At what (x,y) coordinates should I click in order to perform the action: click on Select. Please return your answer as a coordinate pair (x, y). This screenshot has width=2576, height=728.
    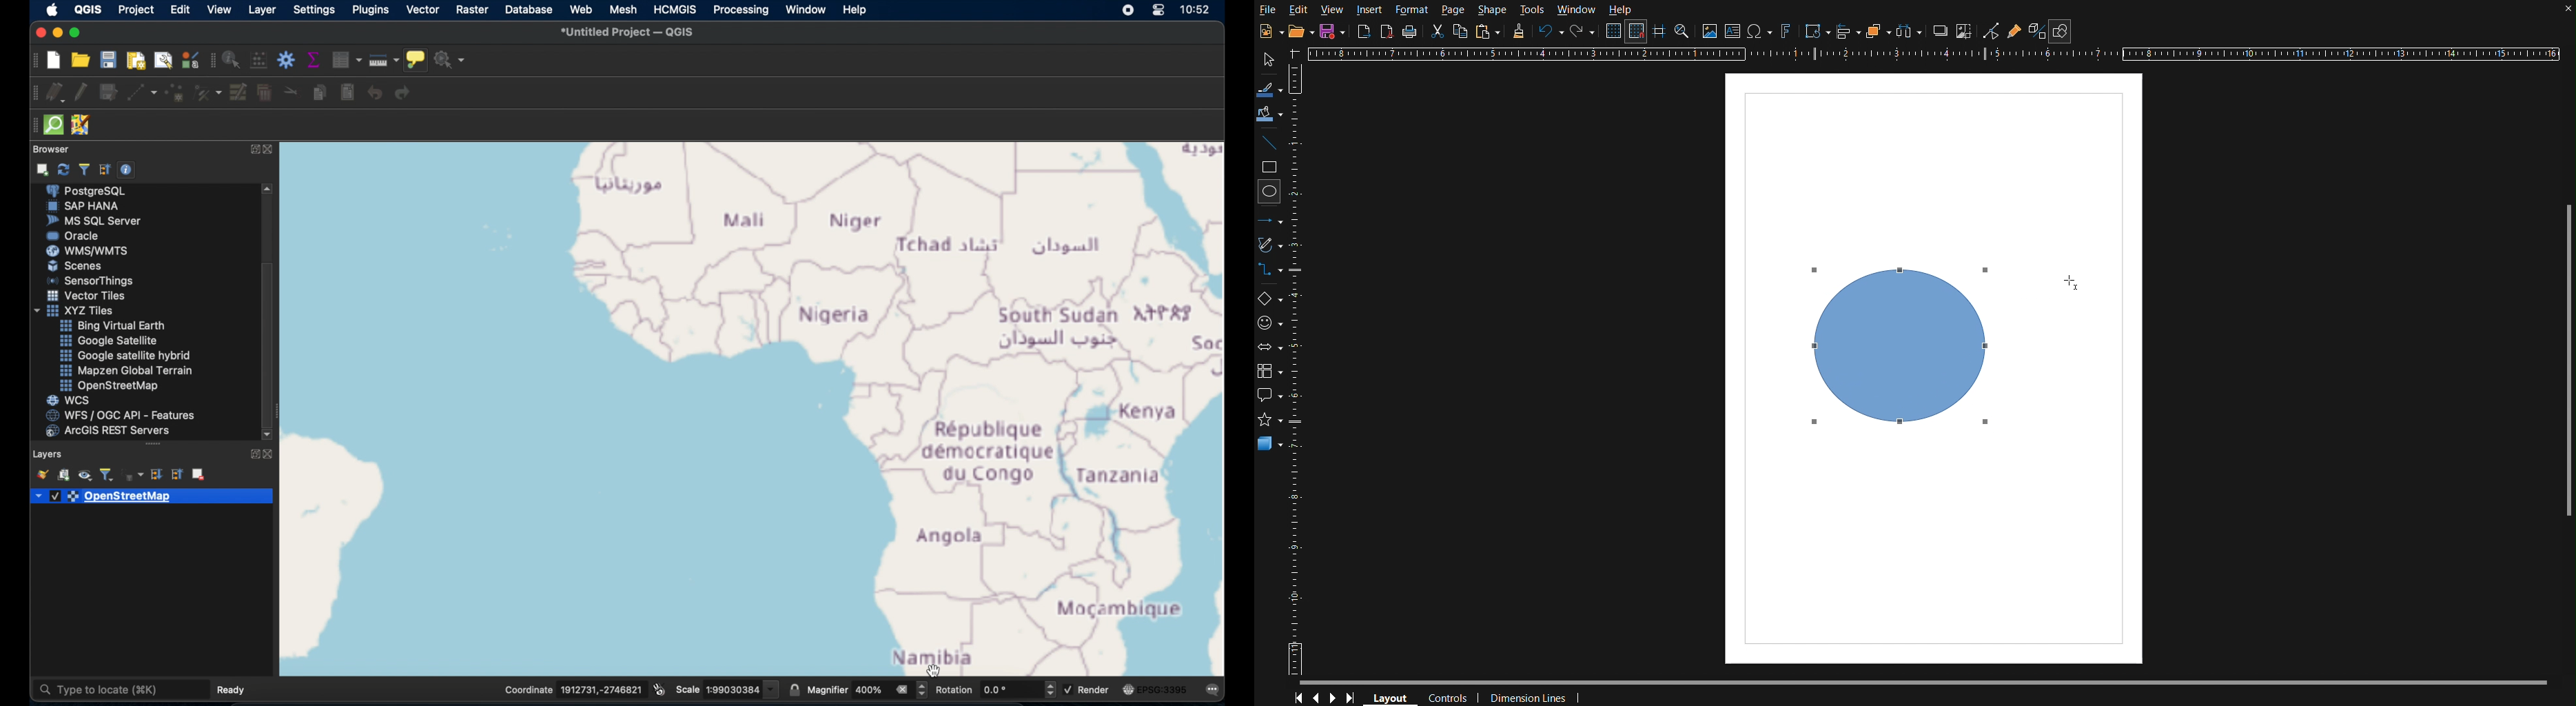
    Looking at the image, I should click on (1271, 59).